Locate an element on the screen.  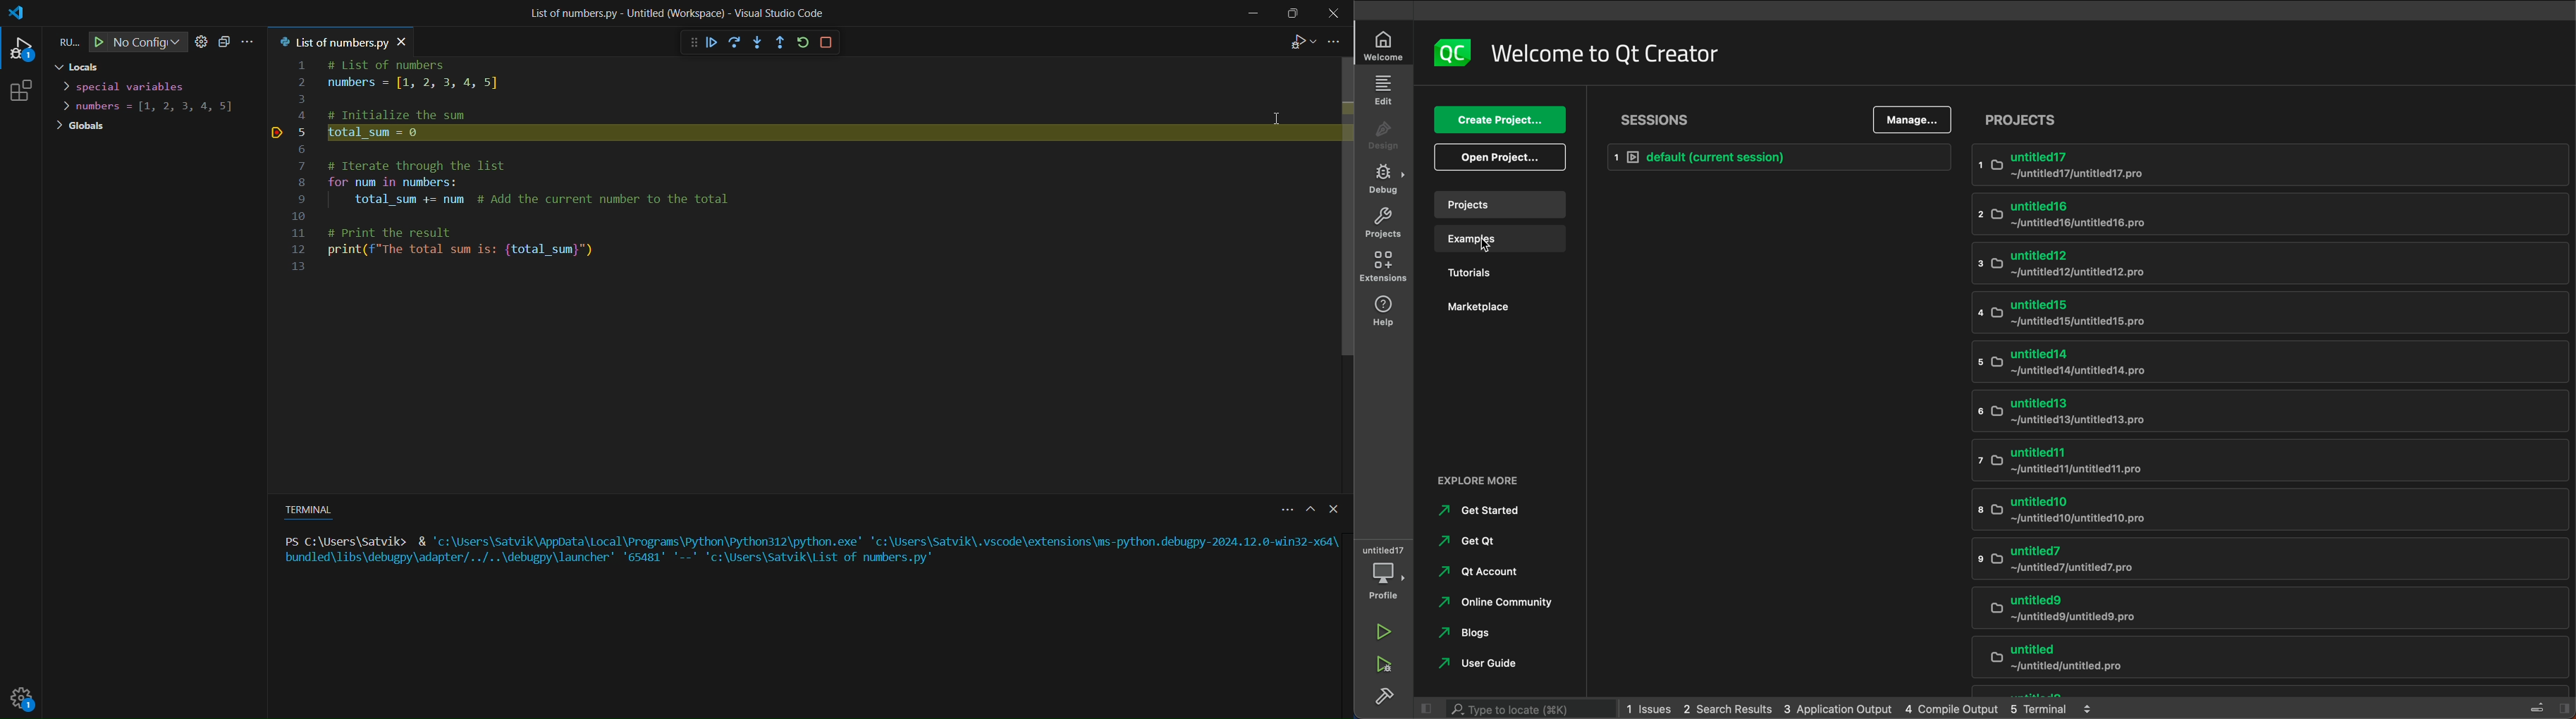
untitled7 is located at coordinates (2254, 559).